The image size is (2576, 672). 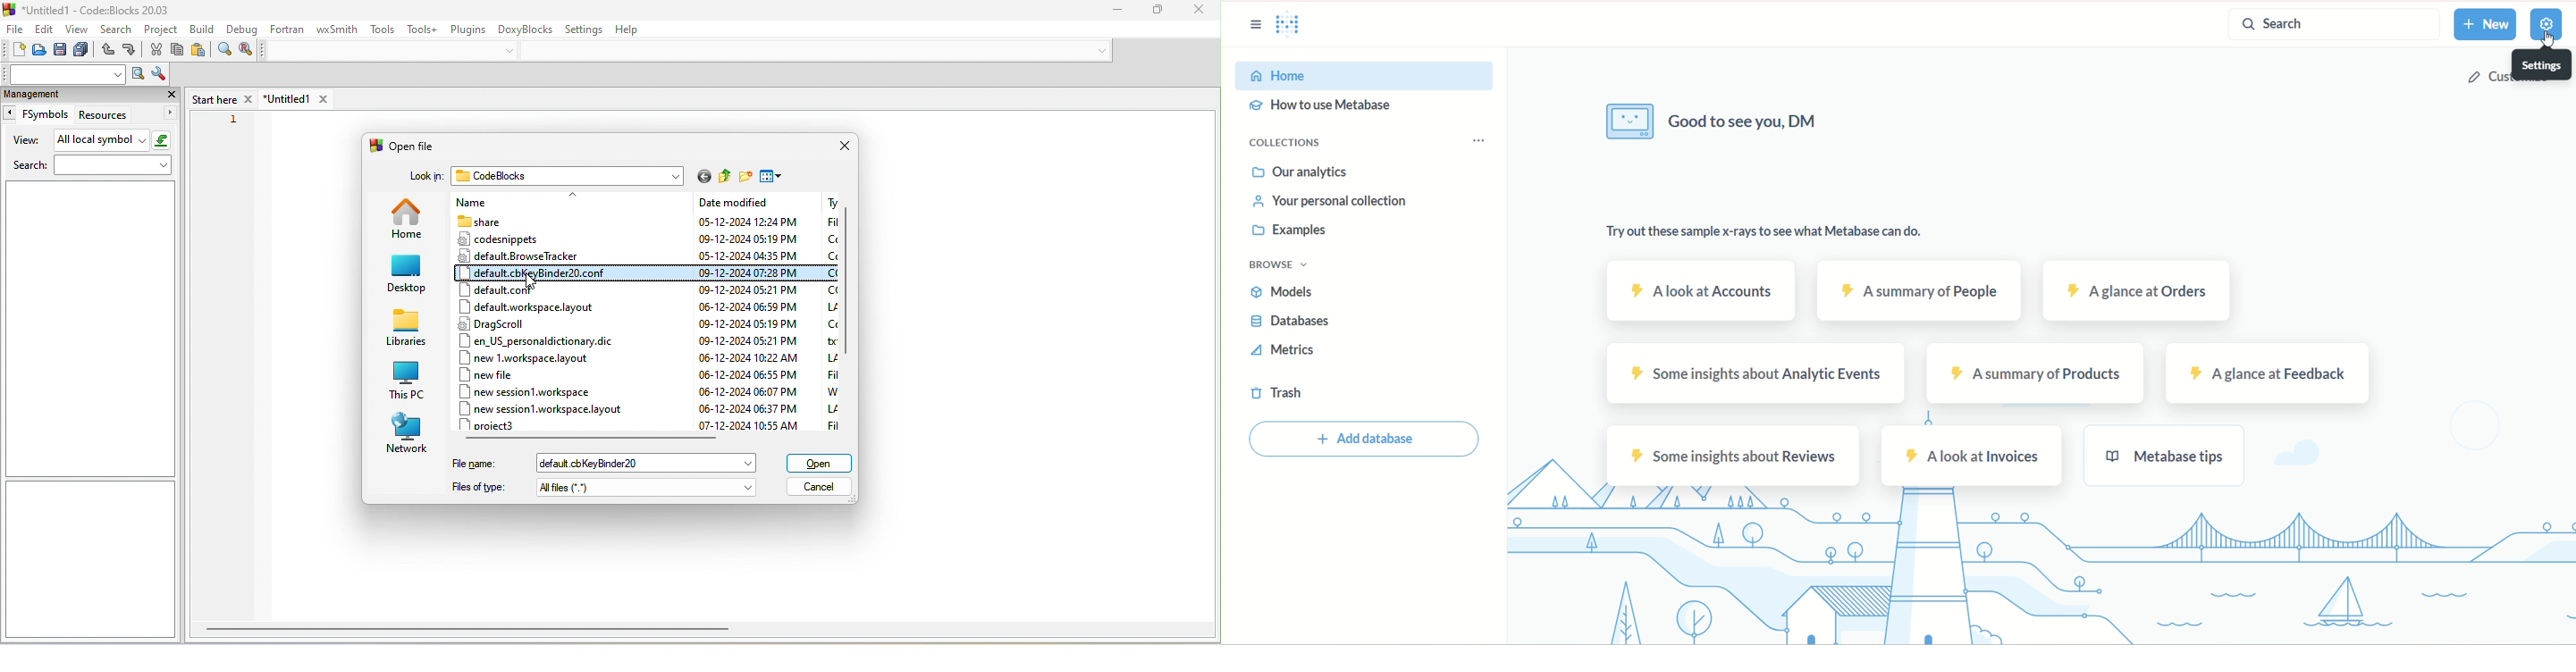 What do you see at coordinates (132, 51) in the screenshot?
I see `redo` at bounding box center [132, 51].